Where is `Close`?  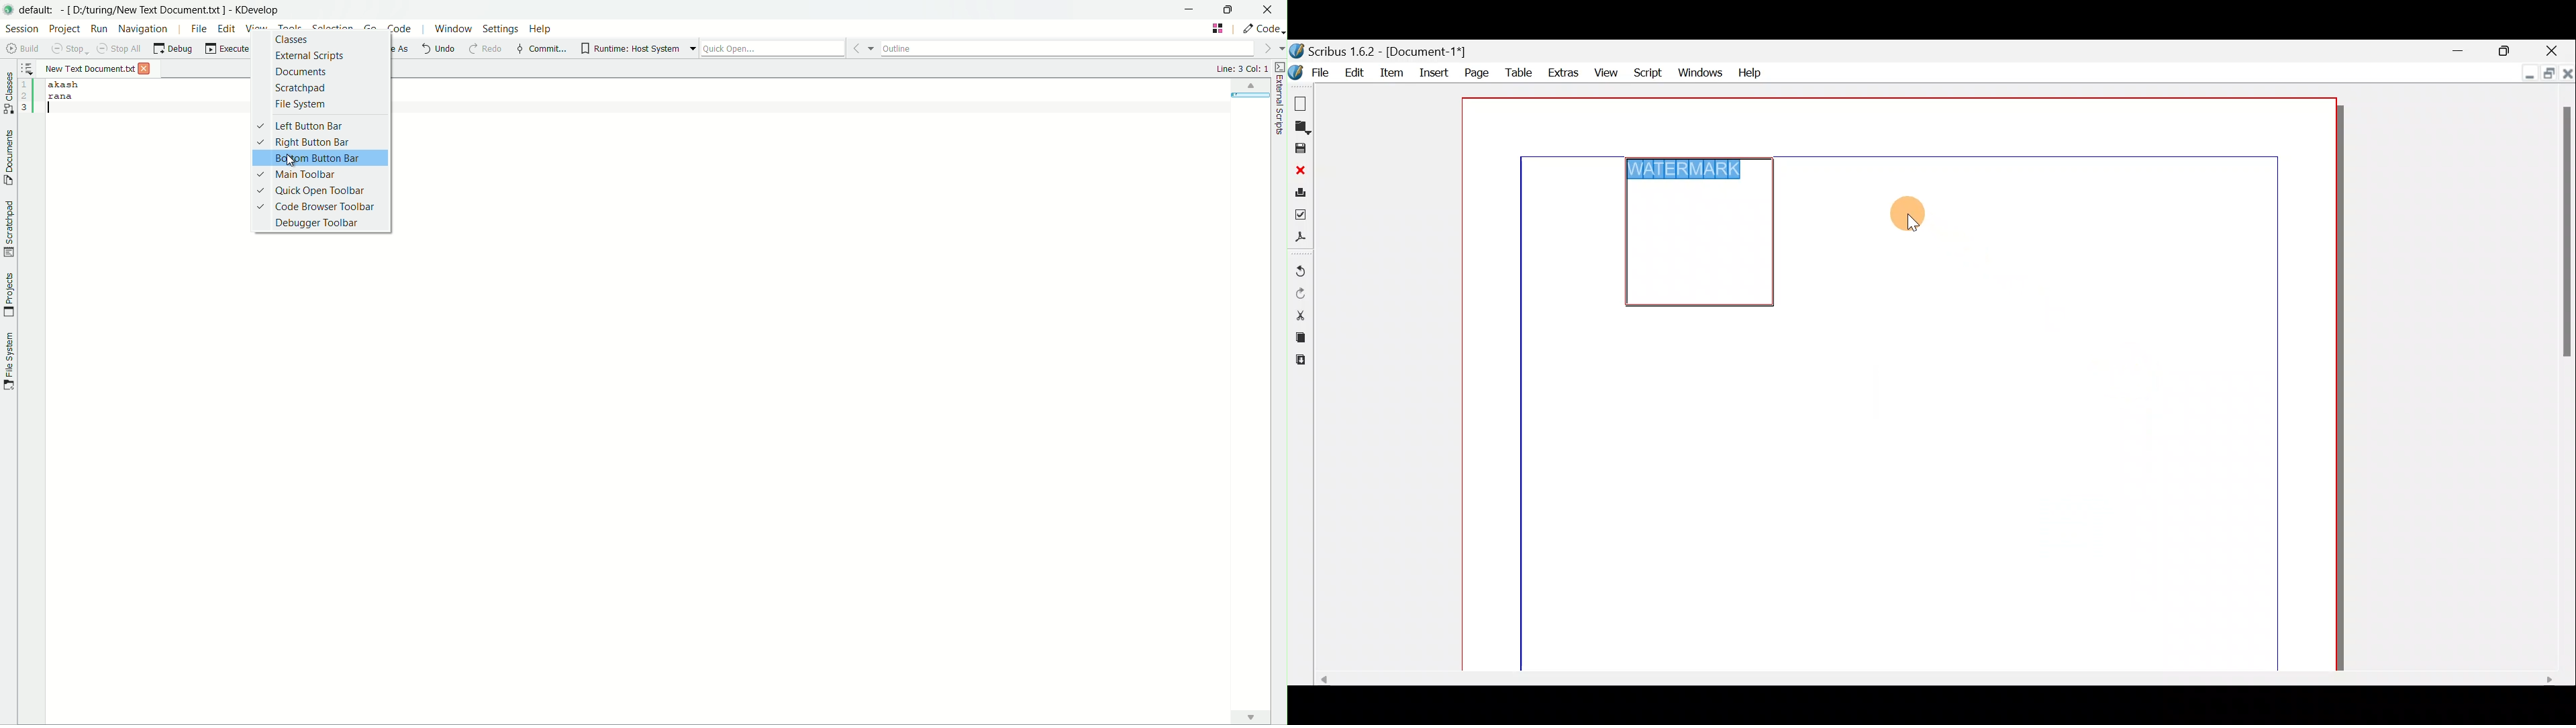
Close is located at coordinates (2555, 48).